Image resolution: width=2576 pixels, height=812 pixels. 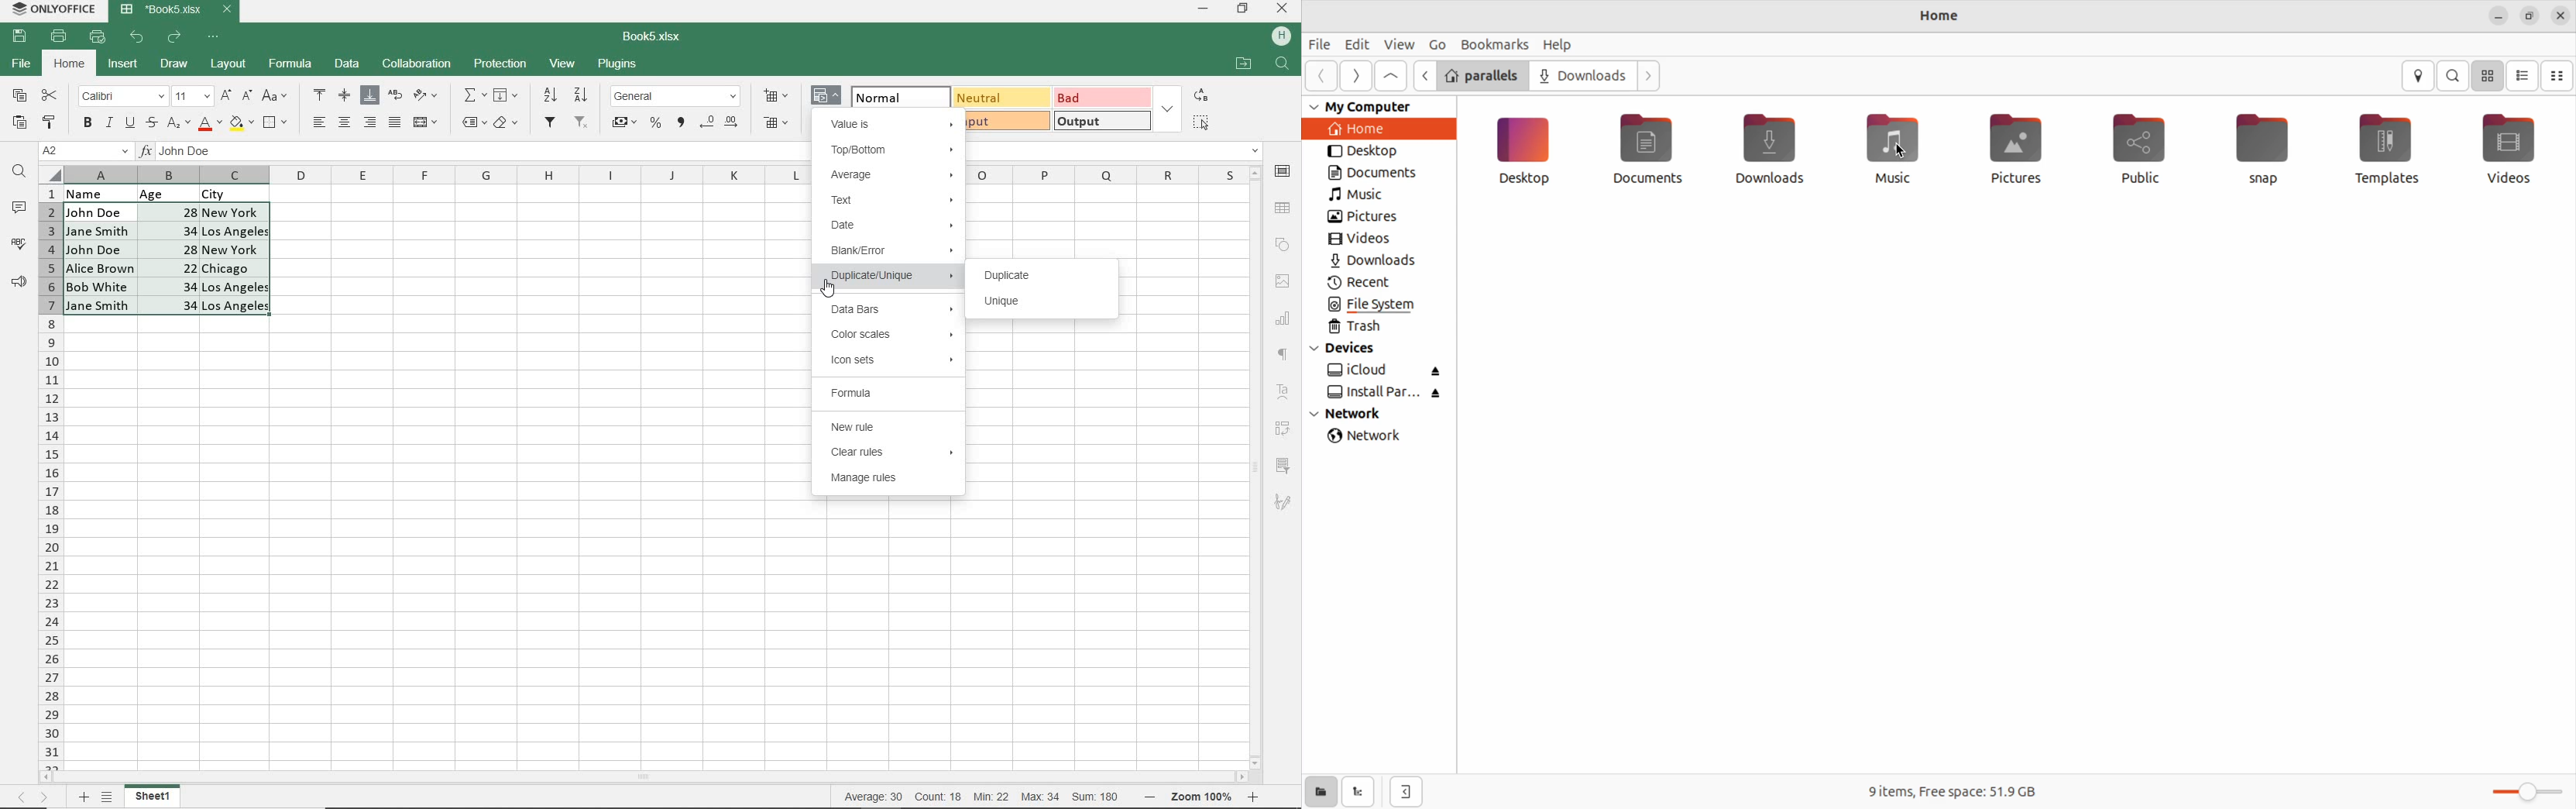 I want to click on Toggle zoom, so click(x=2531, y=789).